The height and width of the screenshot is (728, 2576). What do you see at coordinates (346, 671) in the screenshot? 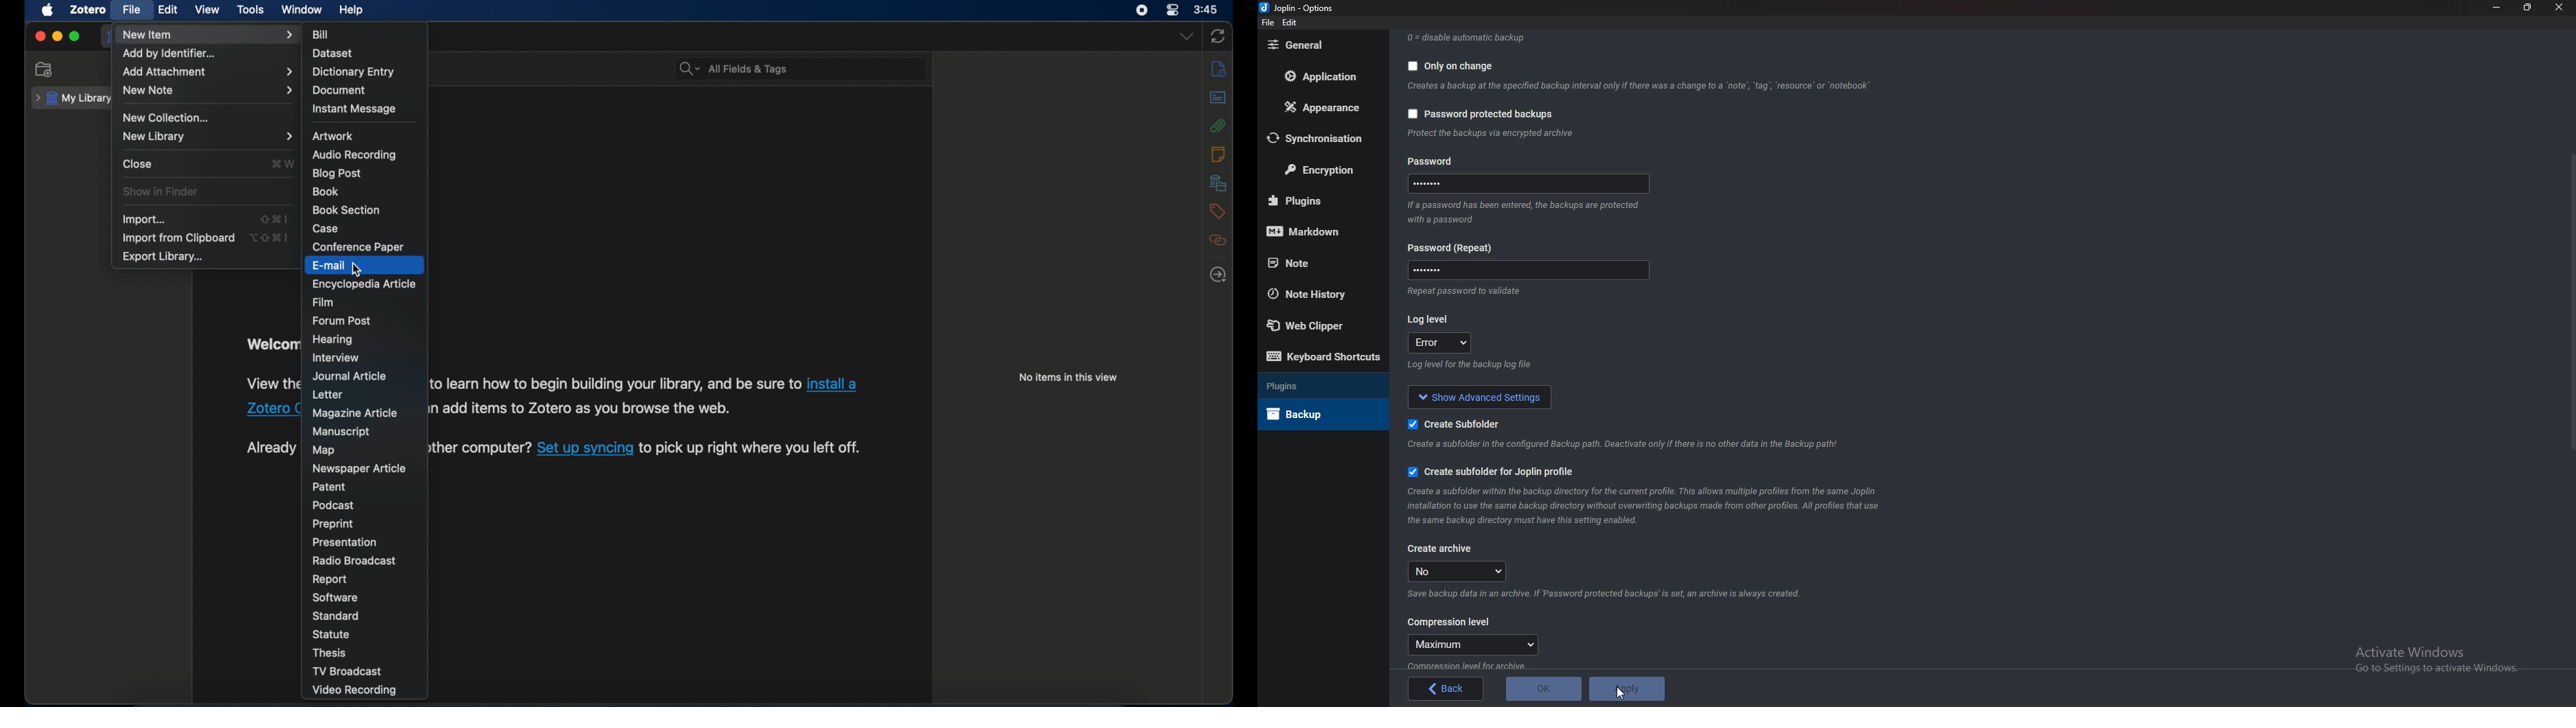
I see `tv broadcast` at bounding box center [346, 671].